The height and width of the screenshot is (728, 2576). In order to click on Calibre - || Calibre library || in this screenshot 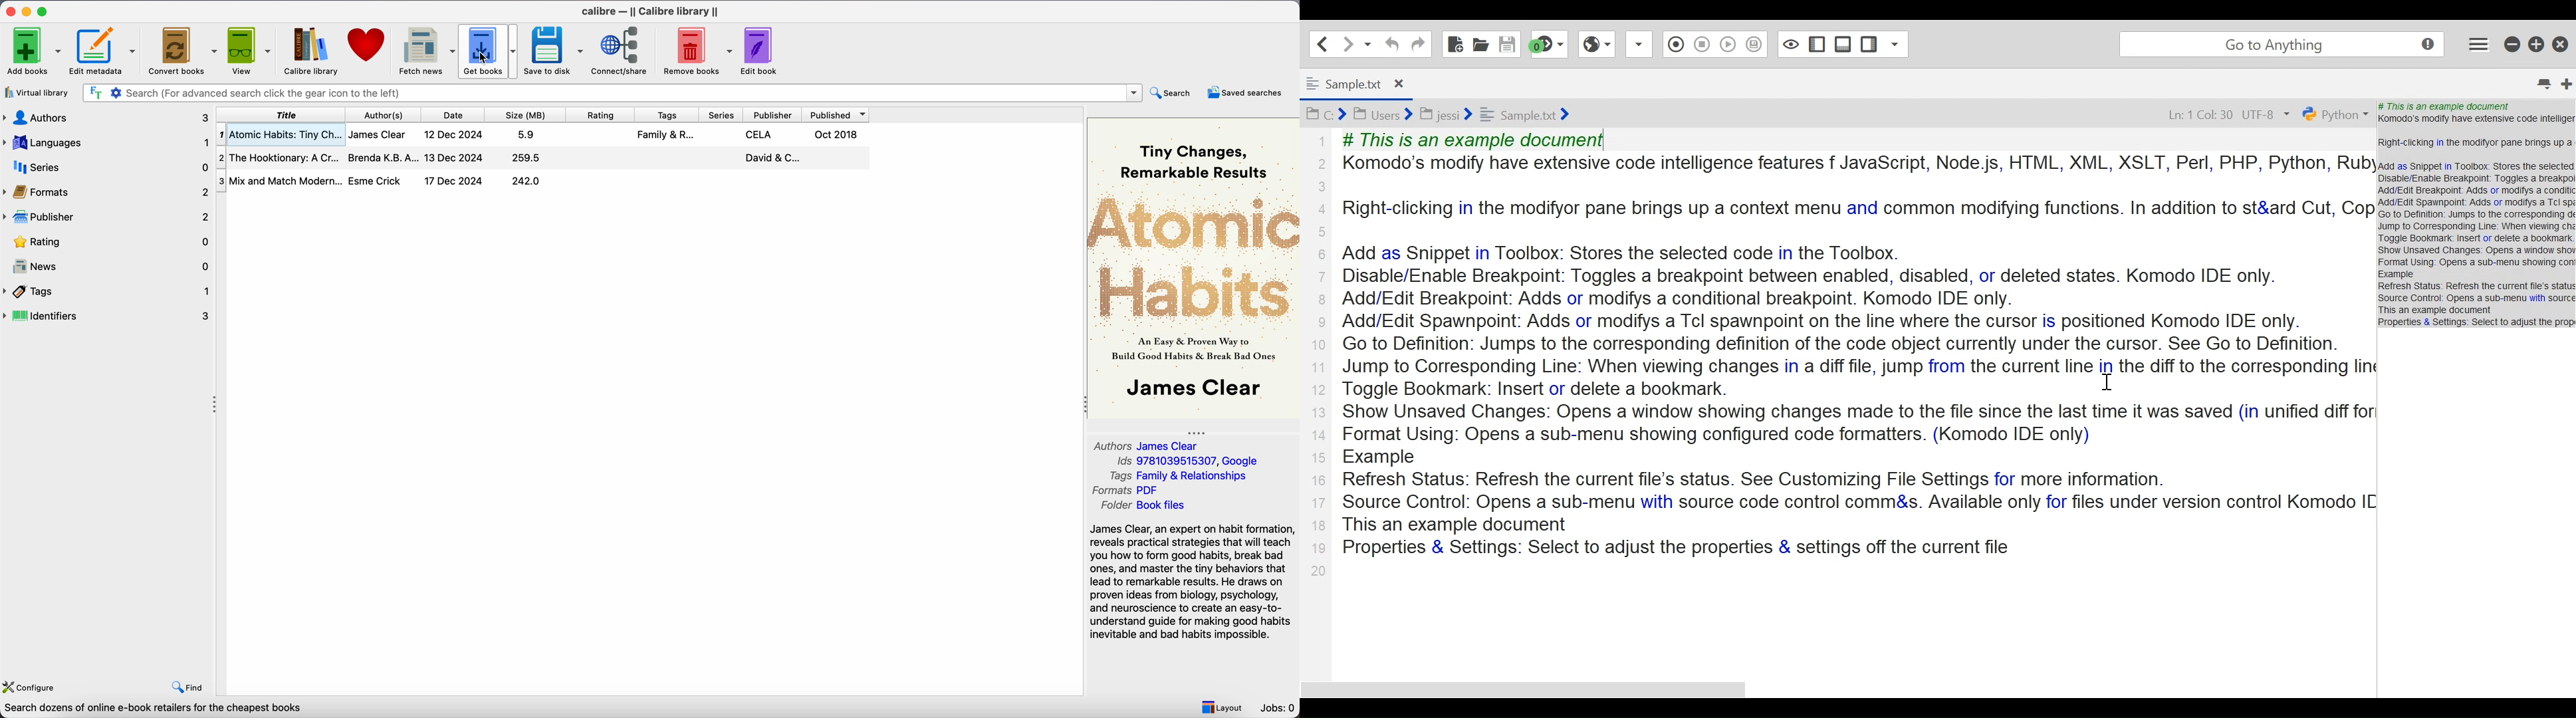, I will do `click(649, 10)`.